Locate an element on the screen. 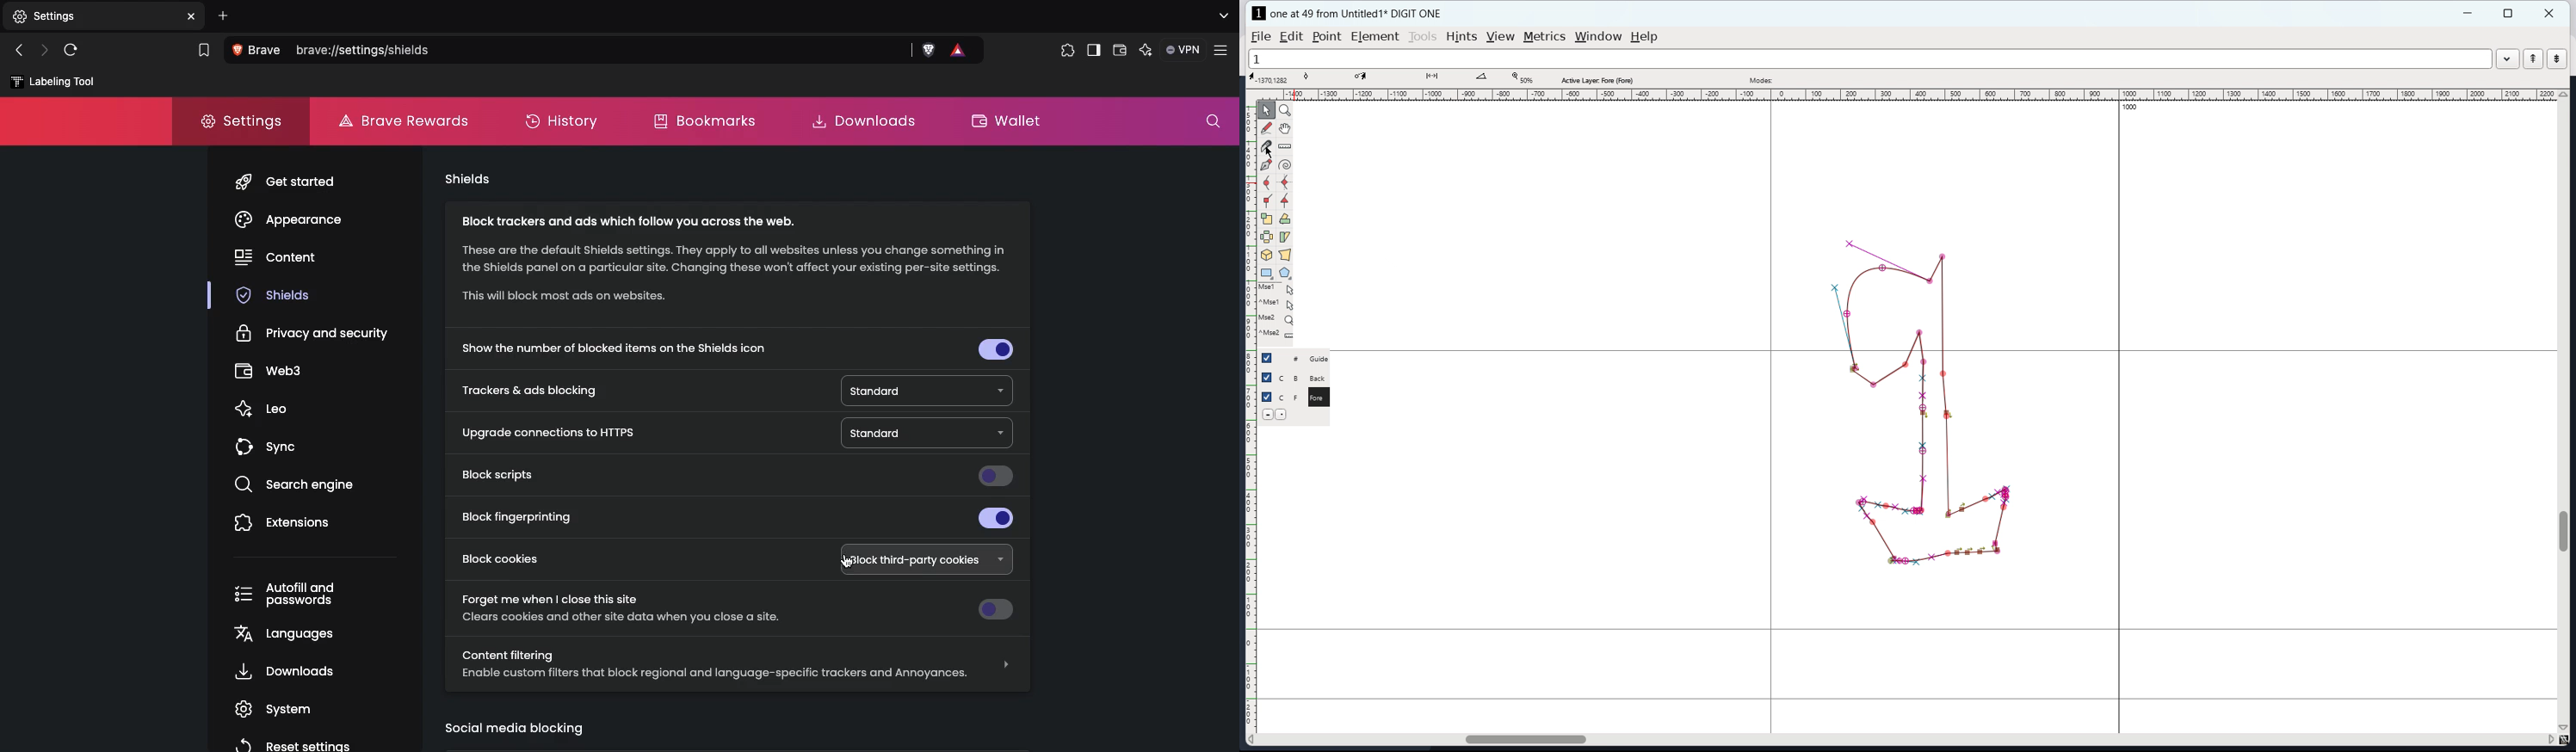 The width and height of the screenshot is (2576, 756). magnify is located at coordinates (1285, 110).